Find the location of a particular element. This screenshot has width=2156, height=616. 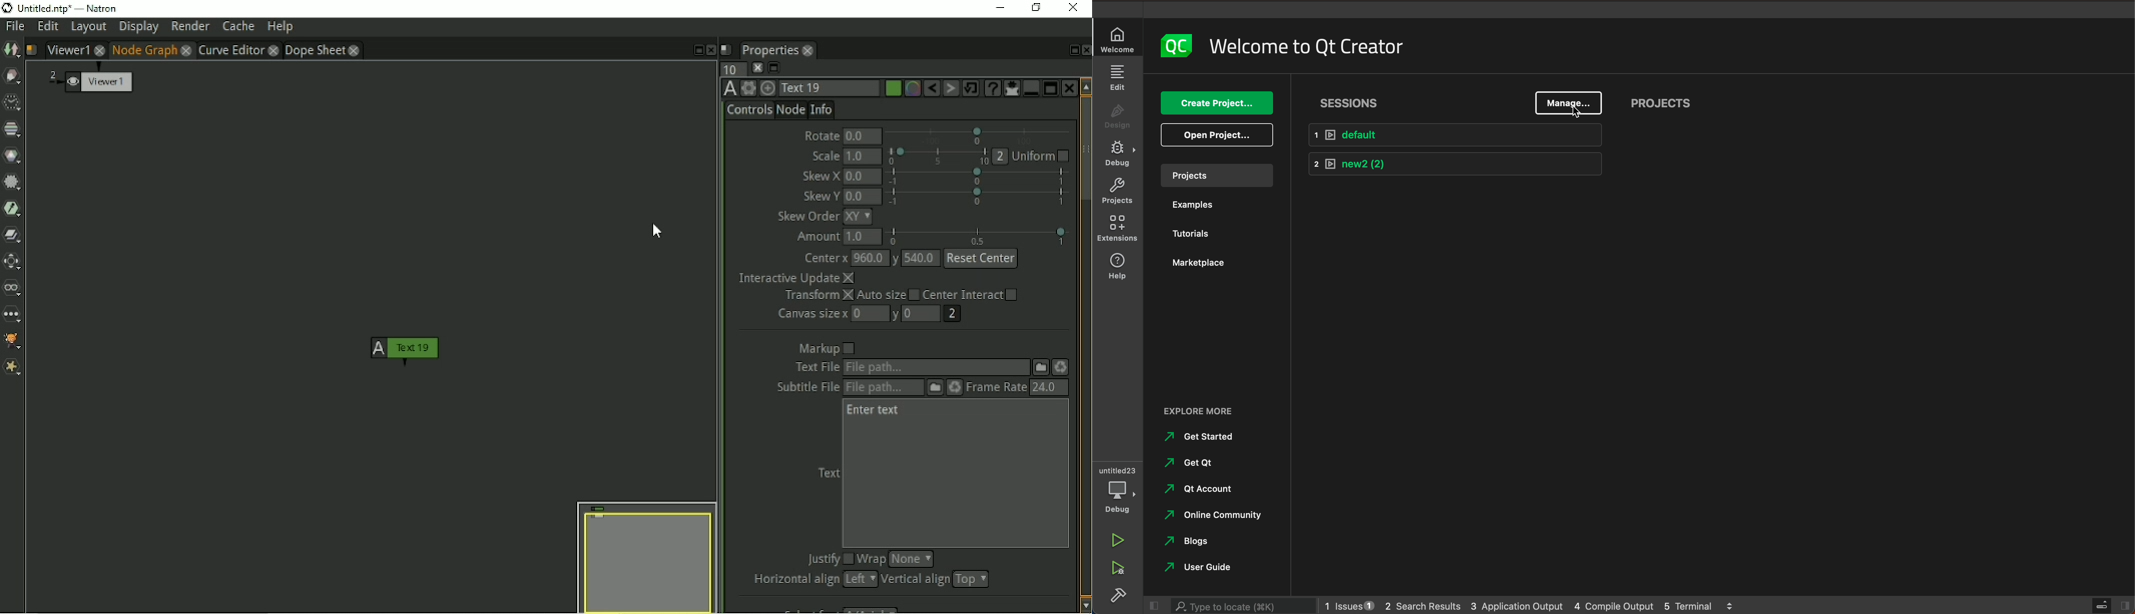

welcome is located at coordinates (1118, 39).